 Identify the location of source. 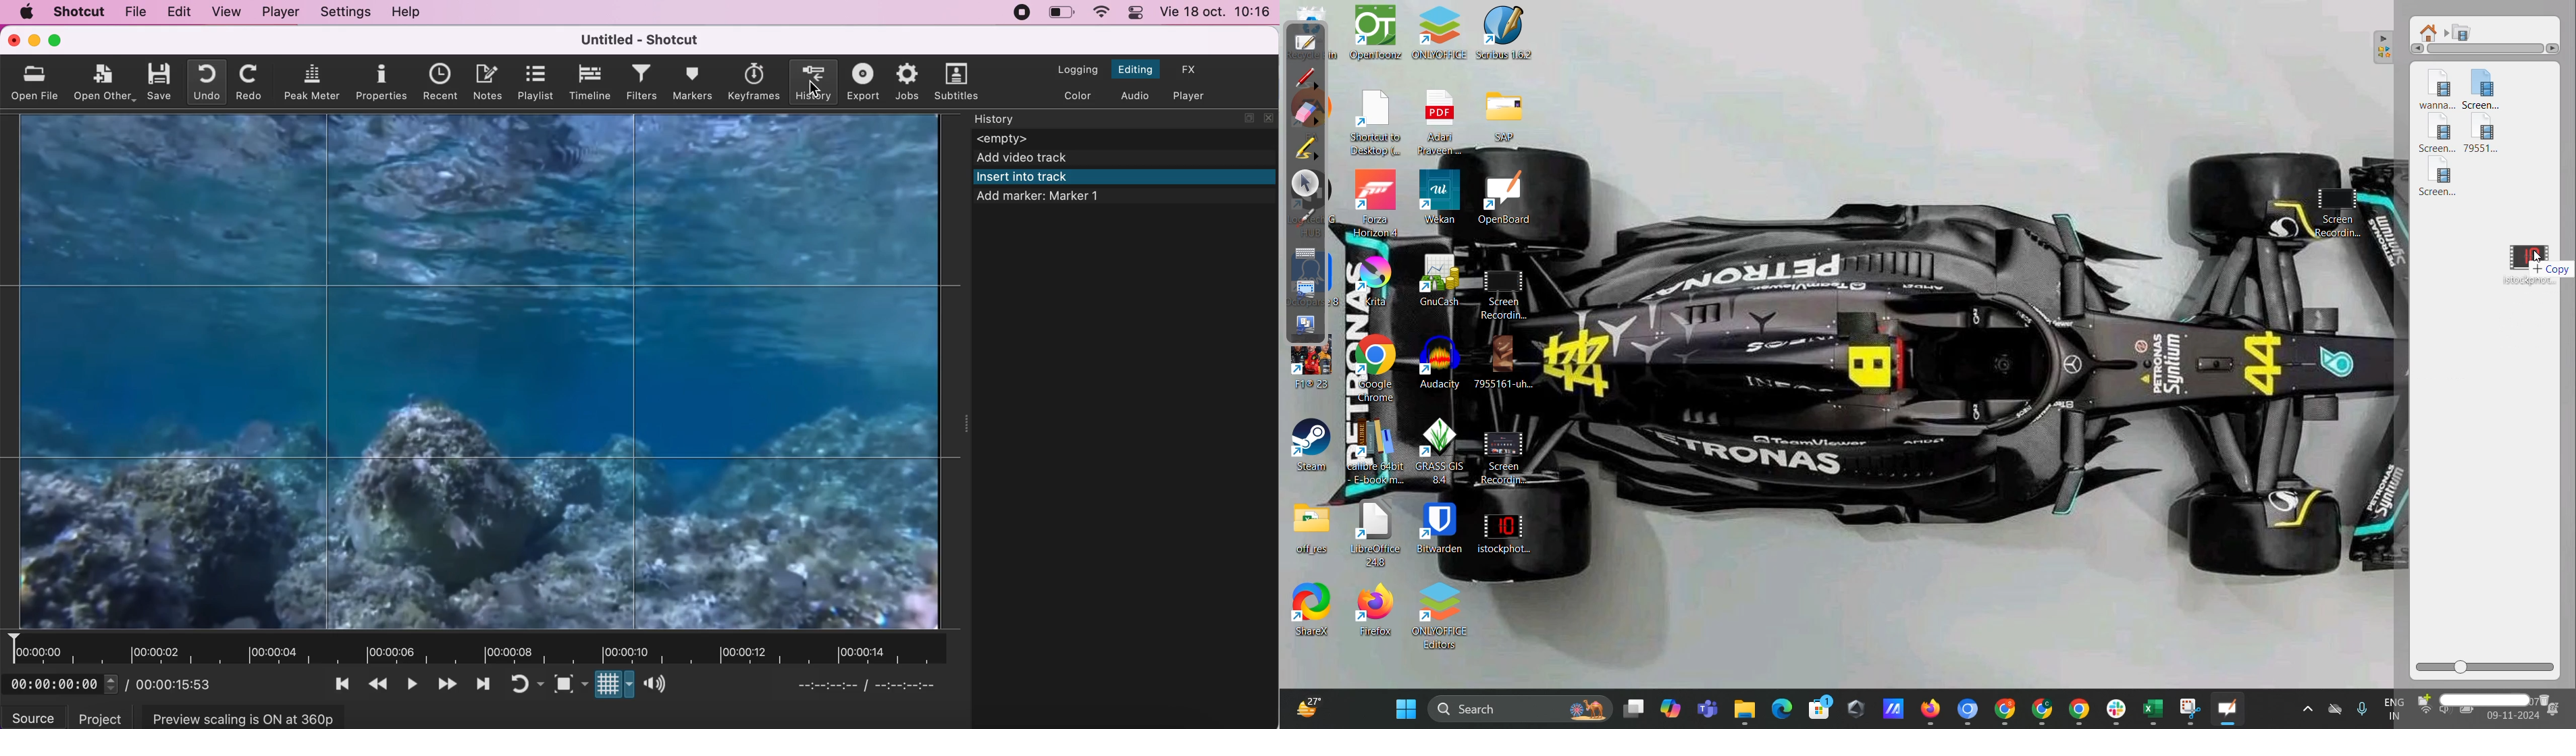
(33, 715).